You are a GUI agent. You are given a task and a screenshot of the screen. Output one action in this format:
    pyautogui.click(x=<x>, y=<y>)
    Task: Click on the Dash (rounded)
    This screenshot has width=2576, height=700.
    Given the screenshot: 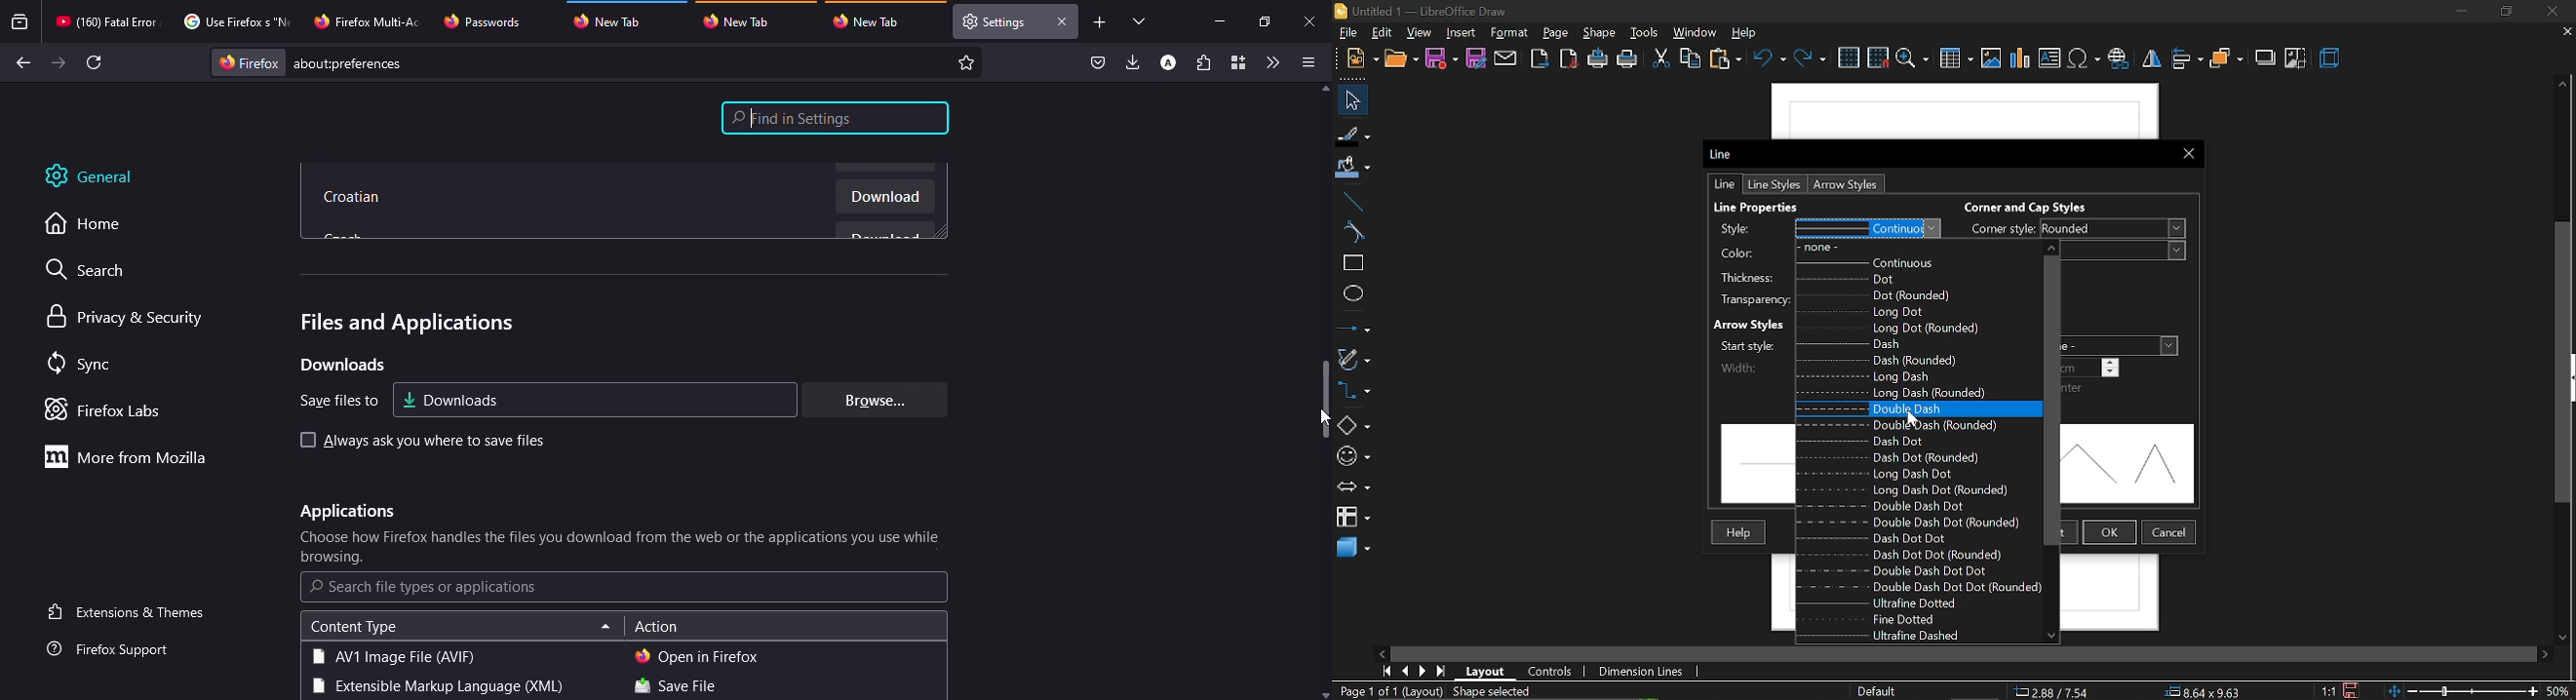 What is the action you would take?
    pyautogui.click(x=1916, y=360)
    